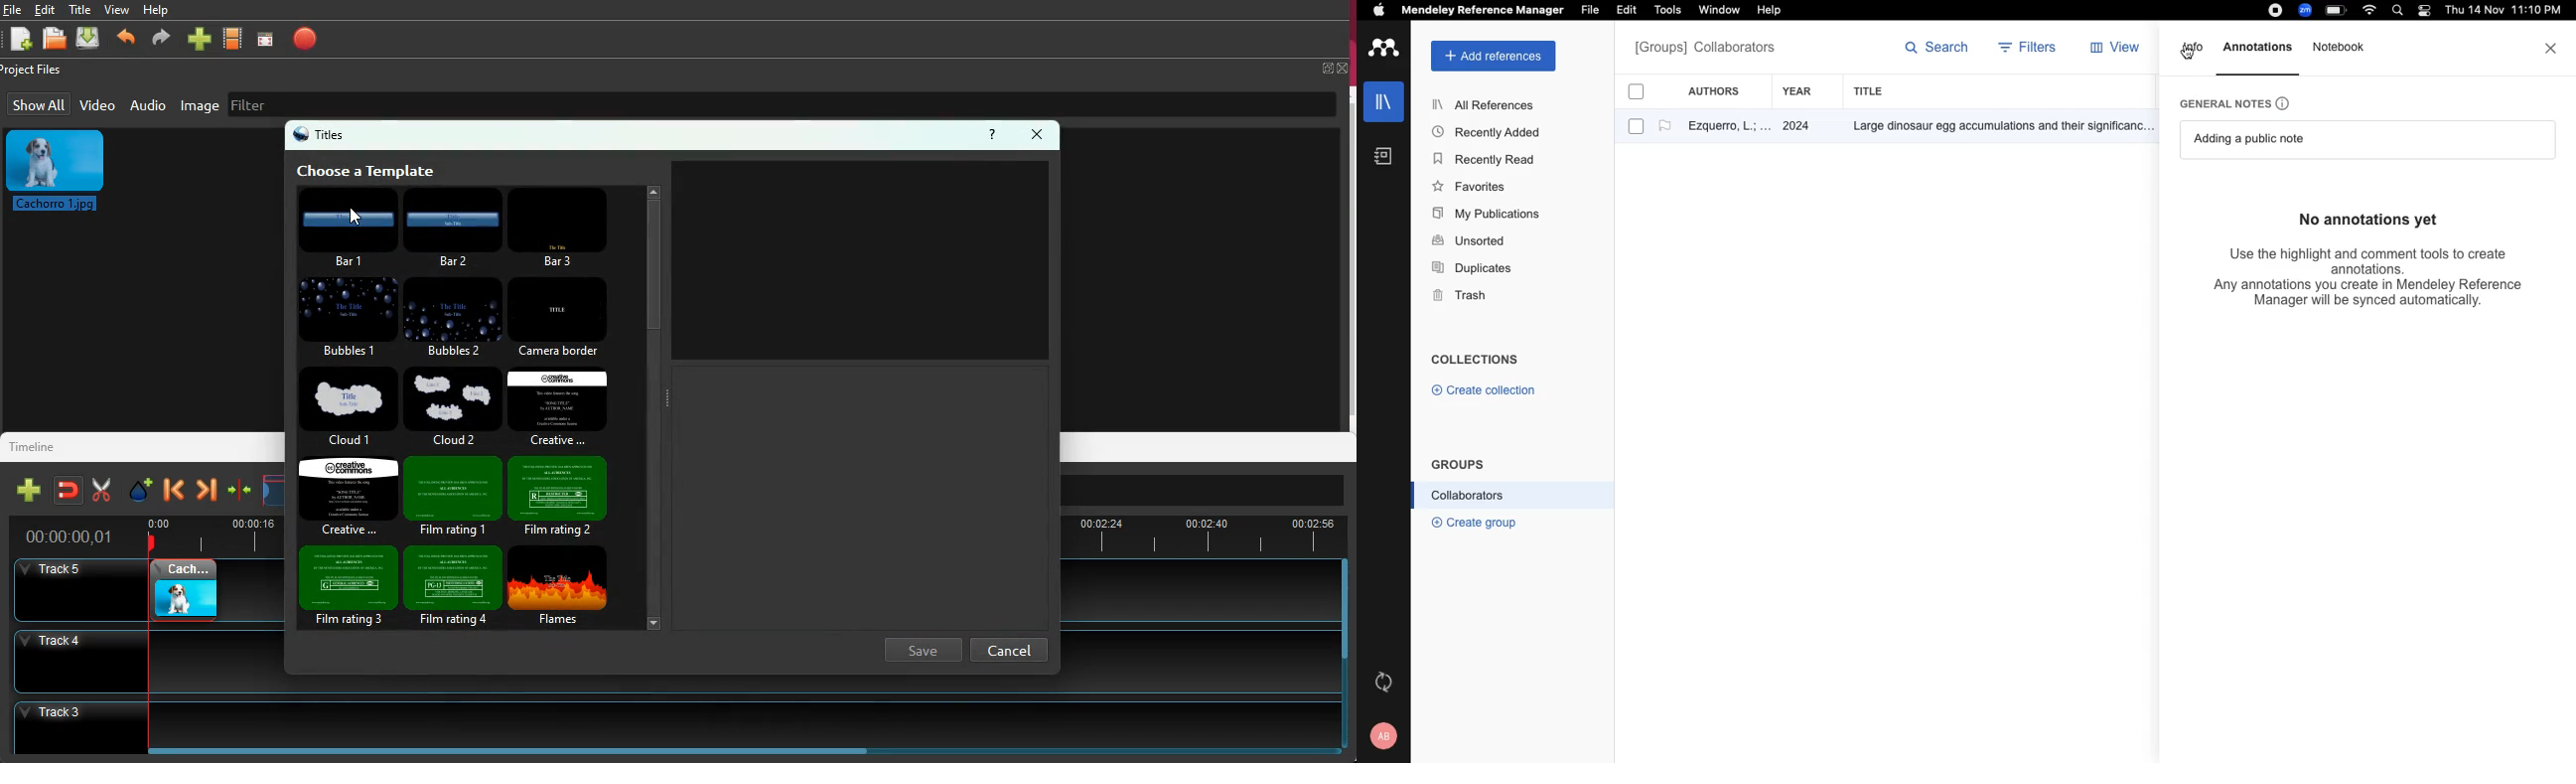  I want to click on date and time, so click(2501, 12).